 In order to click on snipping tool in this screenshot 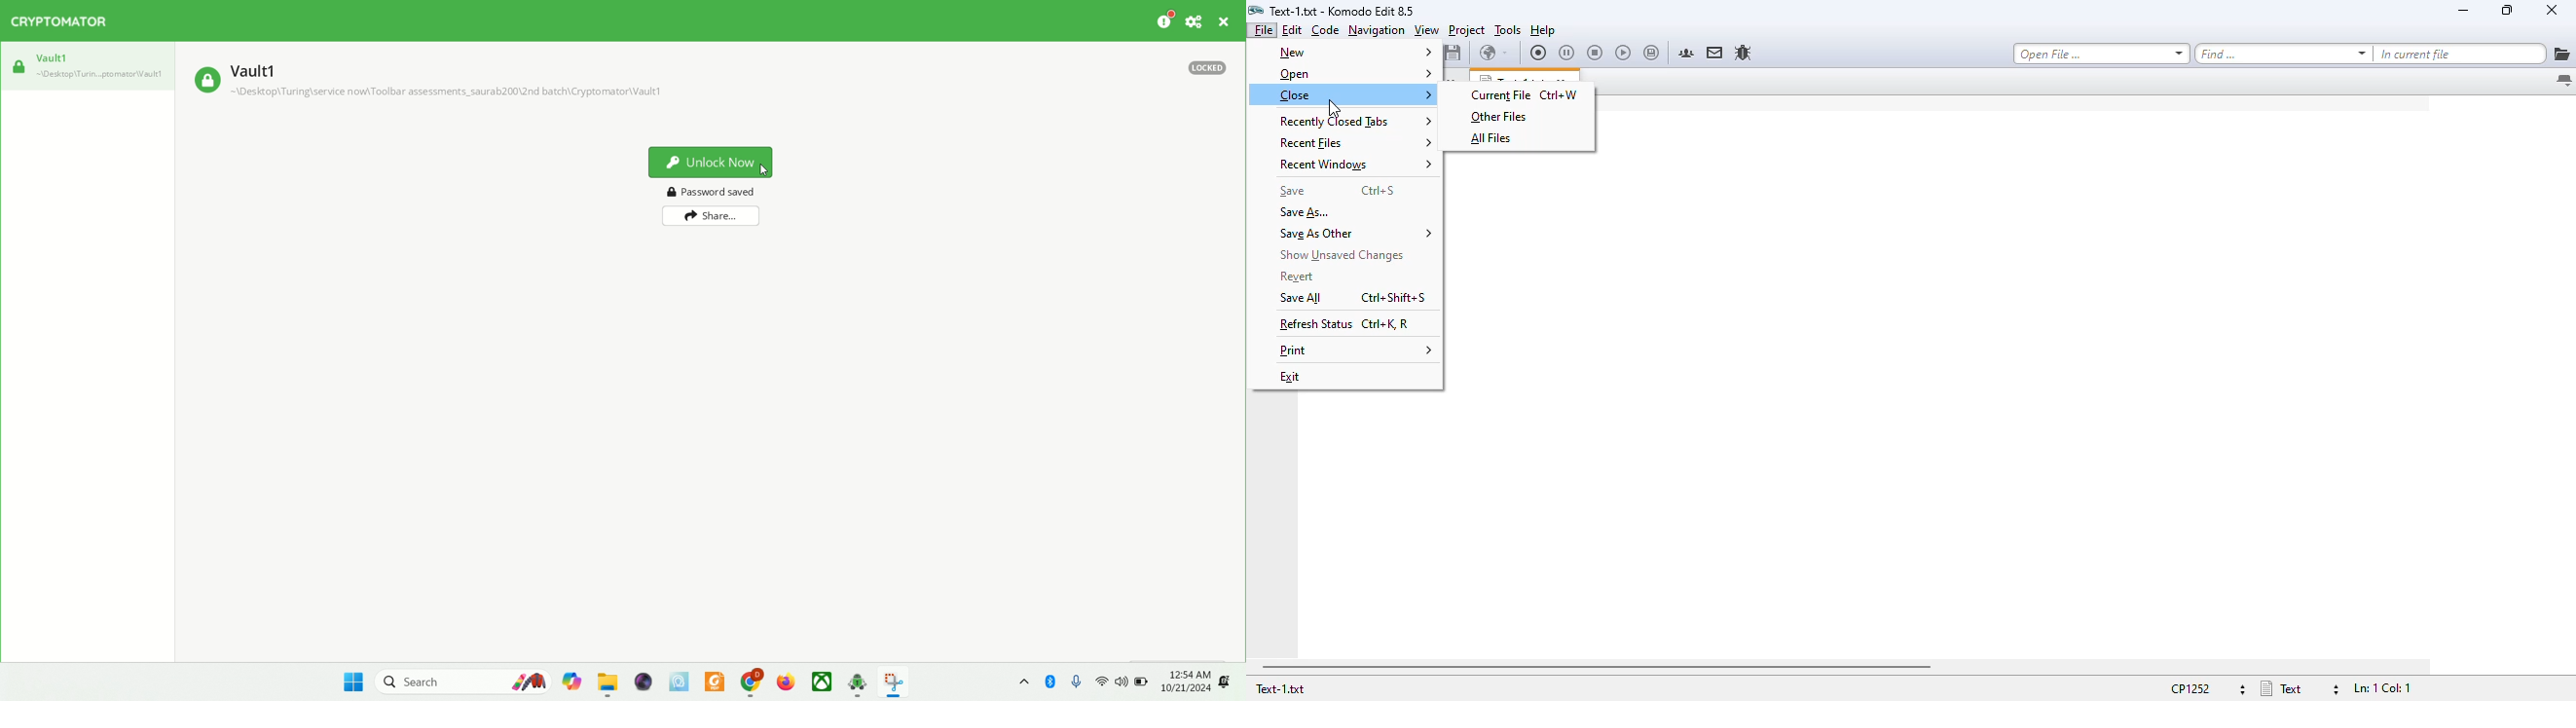, I will do `click(894, 683)`.